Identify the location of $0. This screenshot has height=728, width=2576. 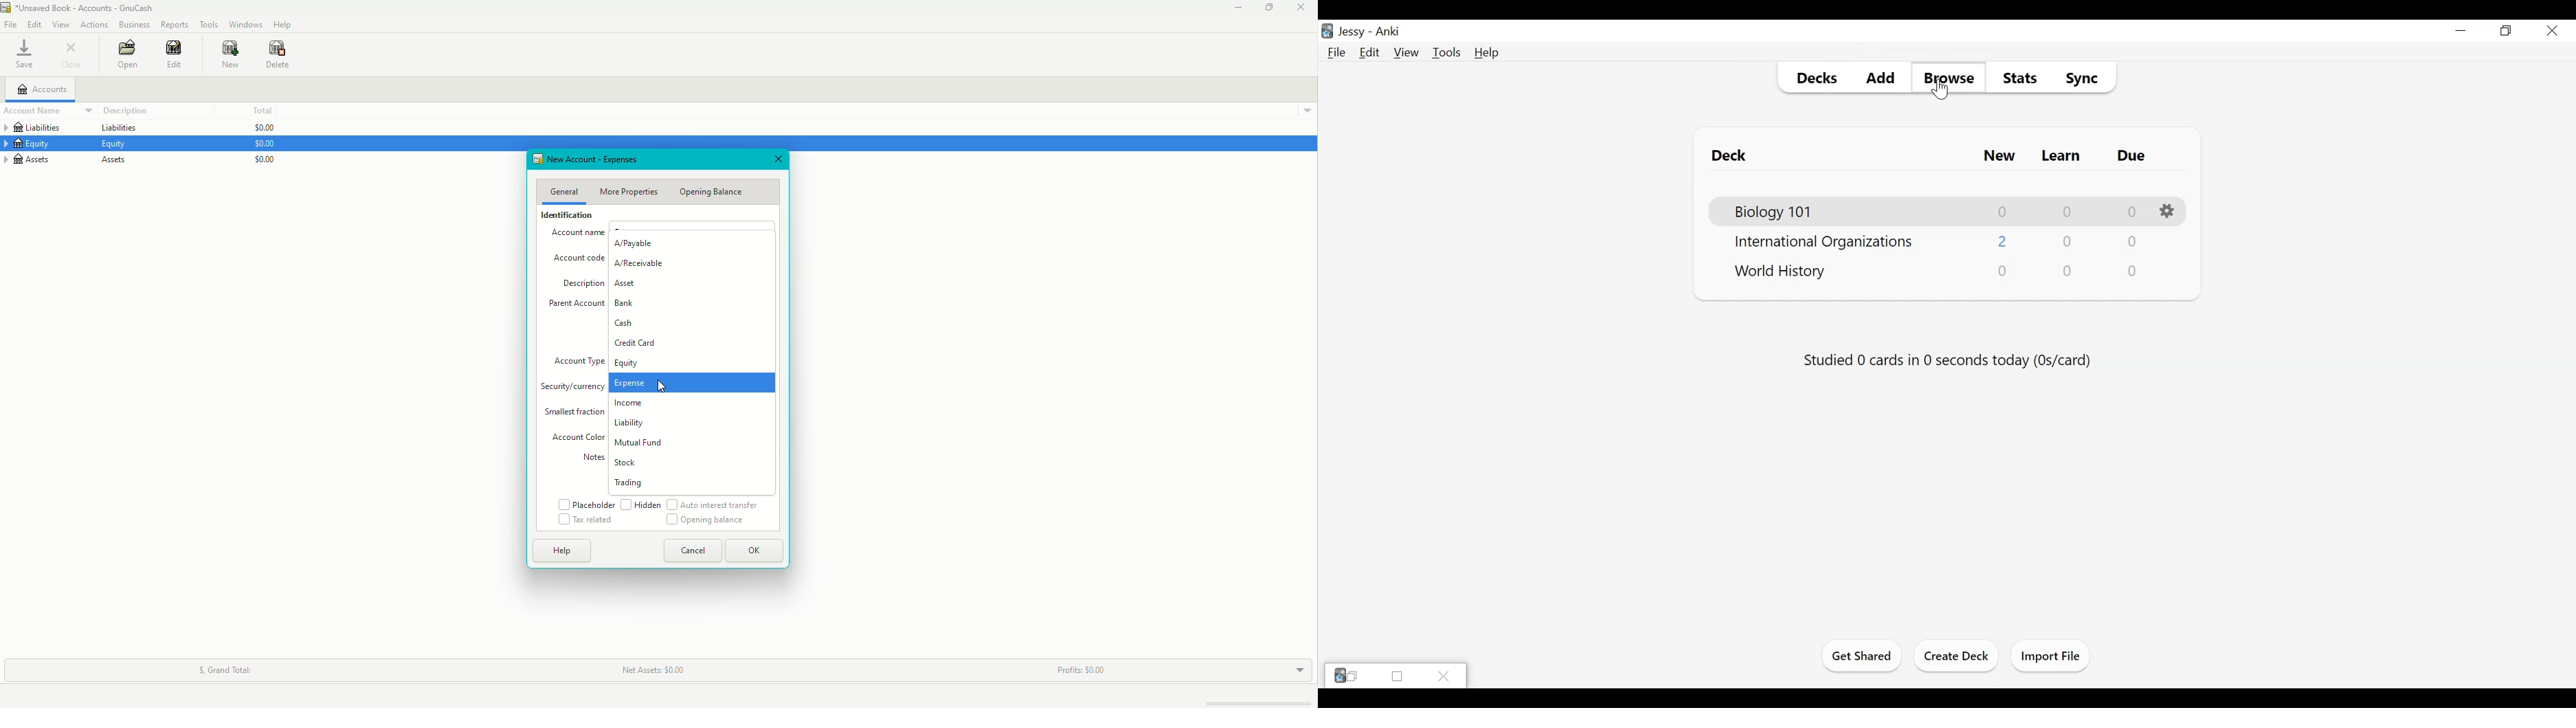
(264, 146).